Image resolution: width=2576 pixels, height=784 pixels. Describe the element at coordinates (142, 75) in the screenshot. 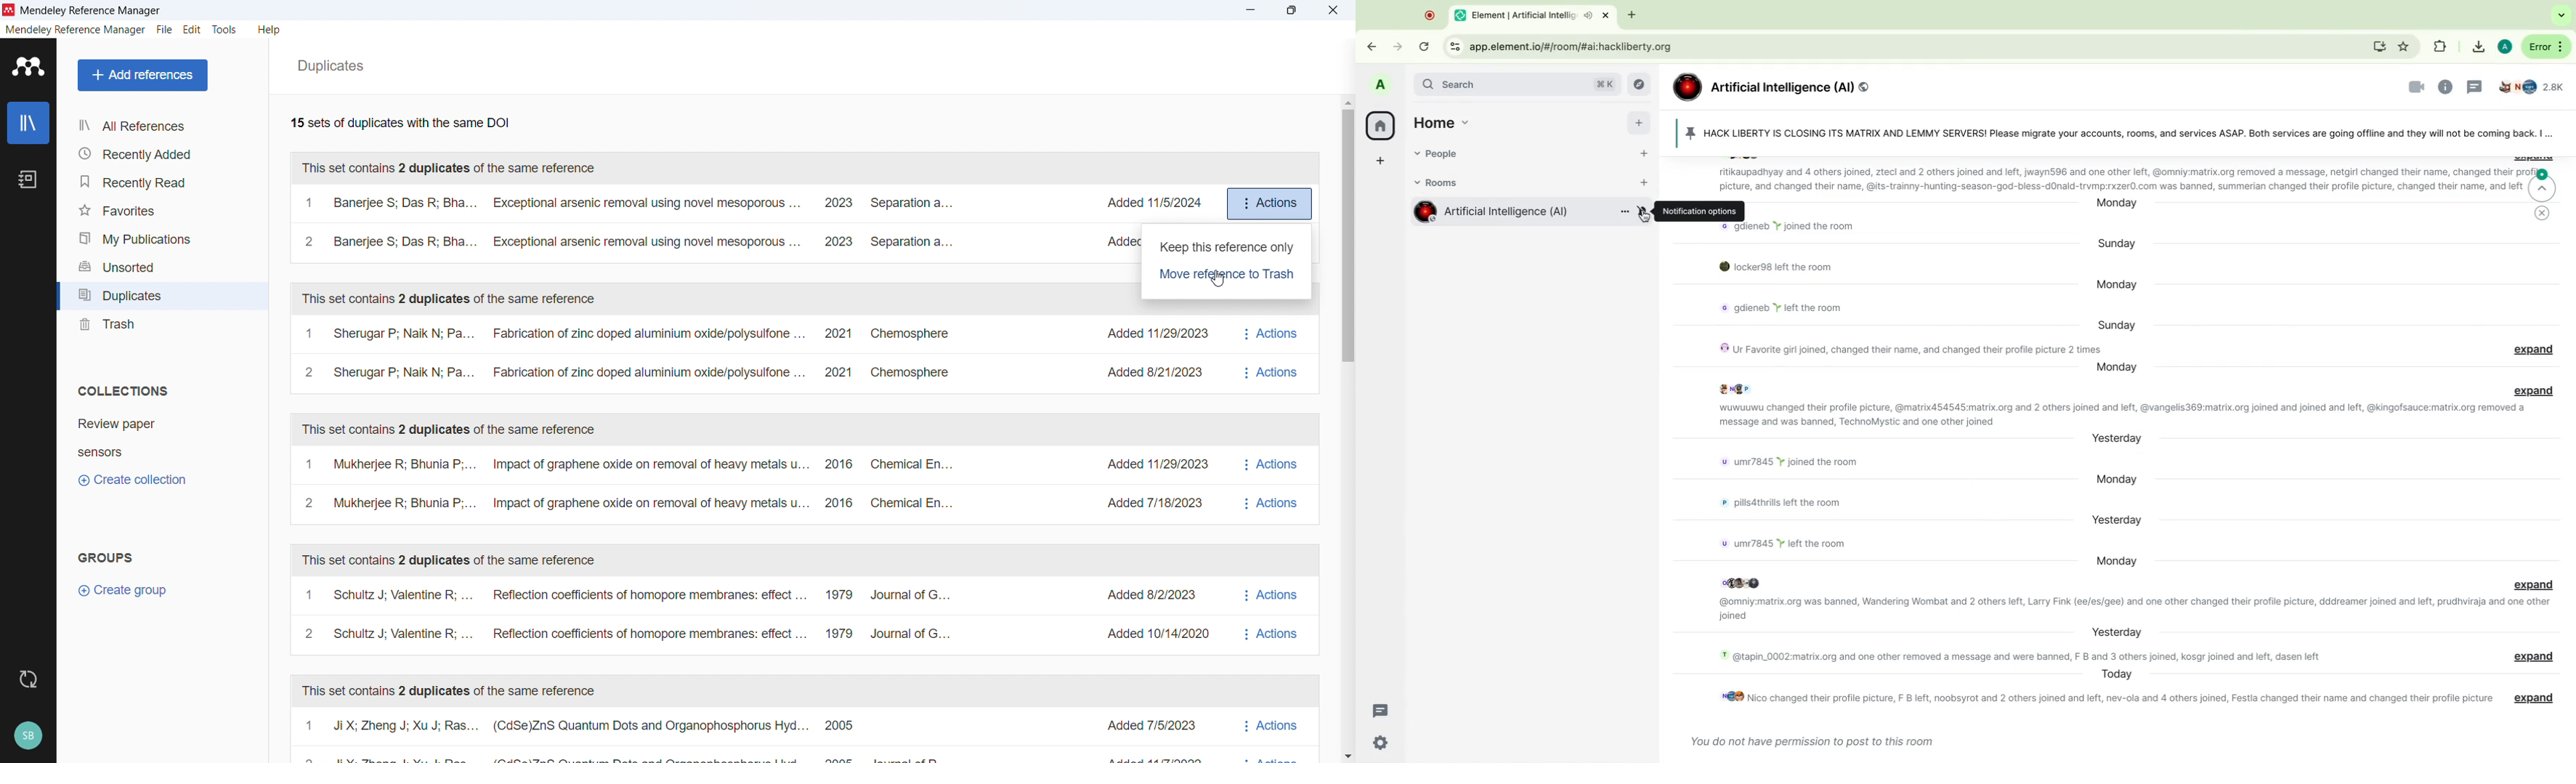

I see `Add reference ` at that location.